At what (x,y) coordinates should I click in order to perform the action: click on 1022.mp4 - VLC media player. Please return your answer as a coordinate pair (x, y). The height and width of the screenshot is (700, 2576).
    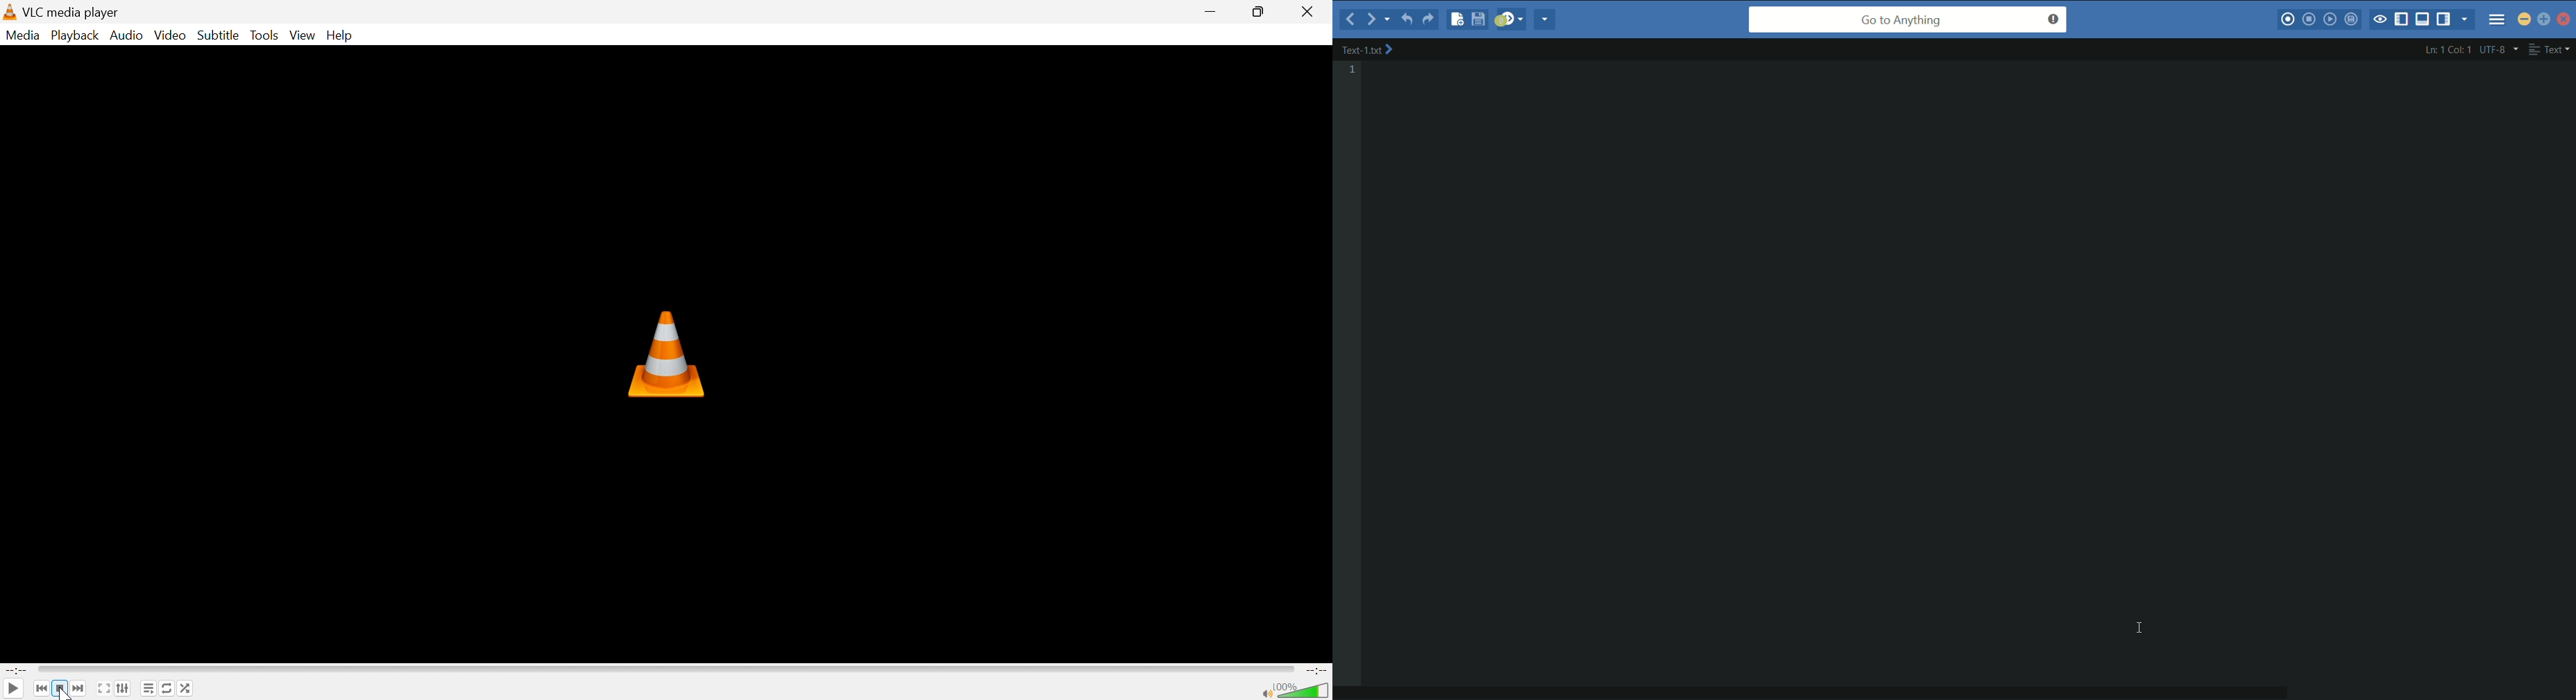
    Looking at the image, I should click on (93, 12).